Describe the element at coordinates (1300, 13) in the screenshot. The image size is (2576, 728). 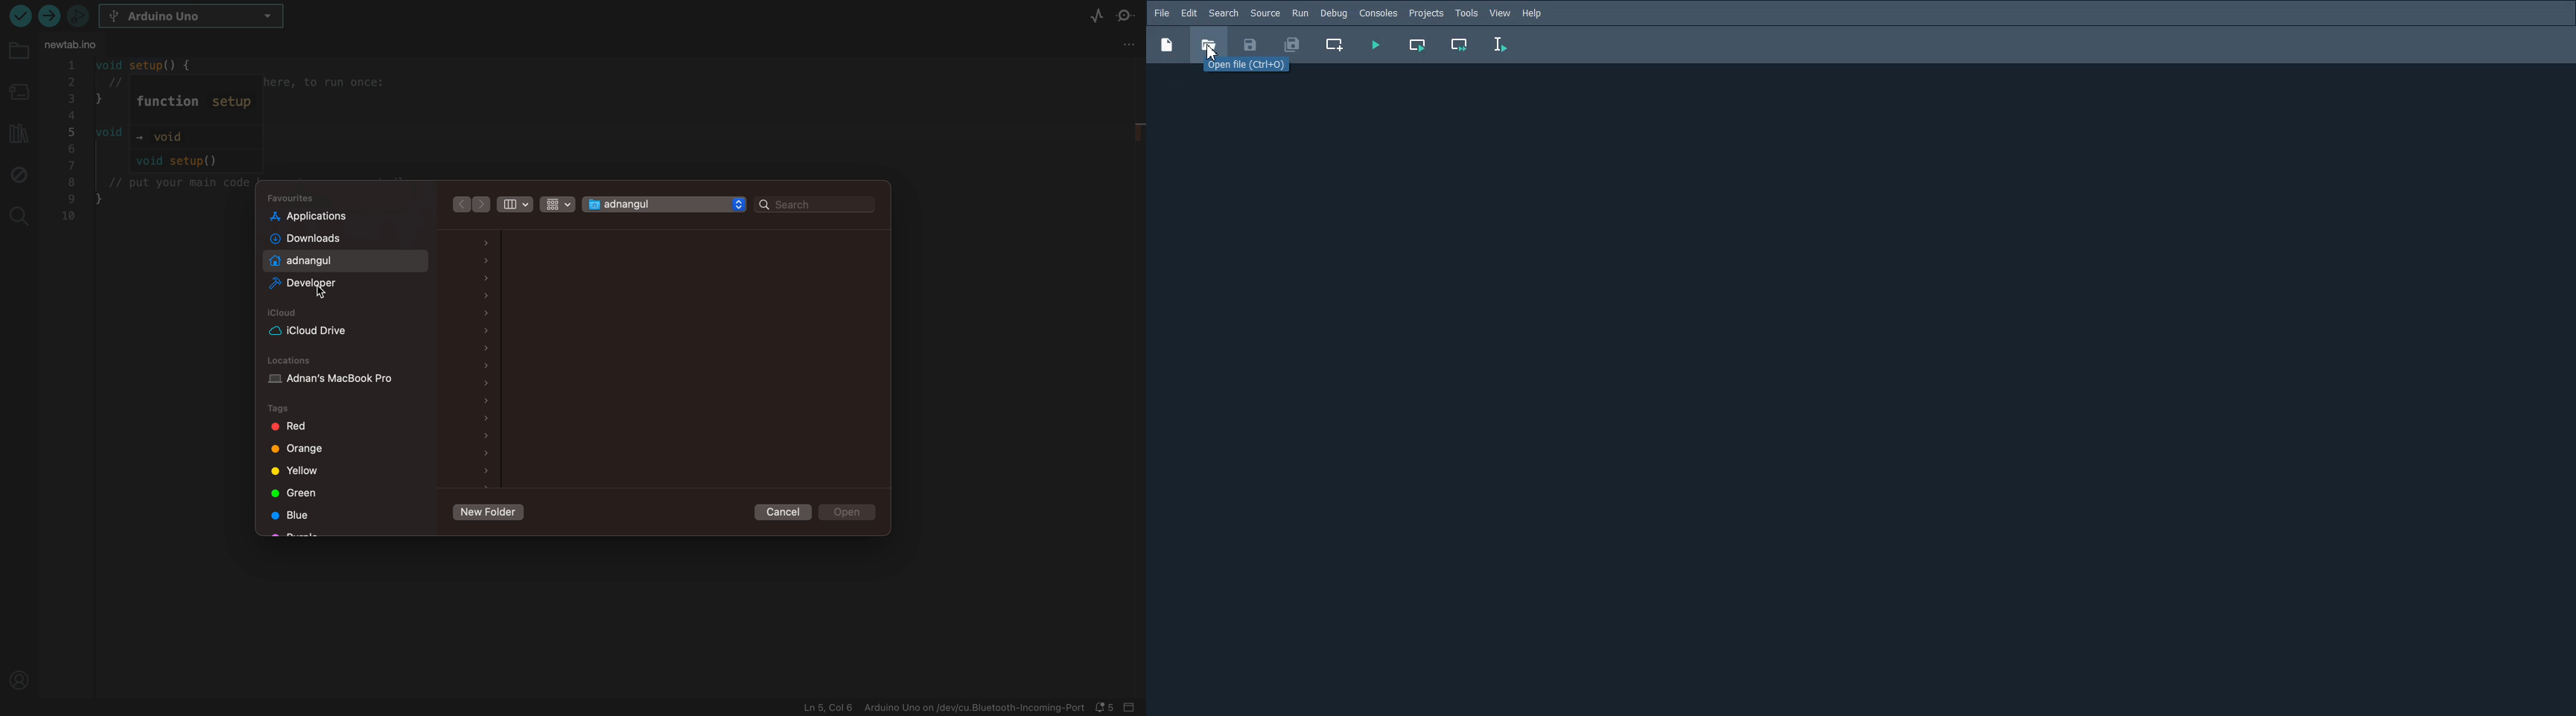
I see `Run` at that location.